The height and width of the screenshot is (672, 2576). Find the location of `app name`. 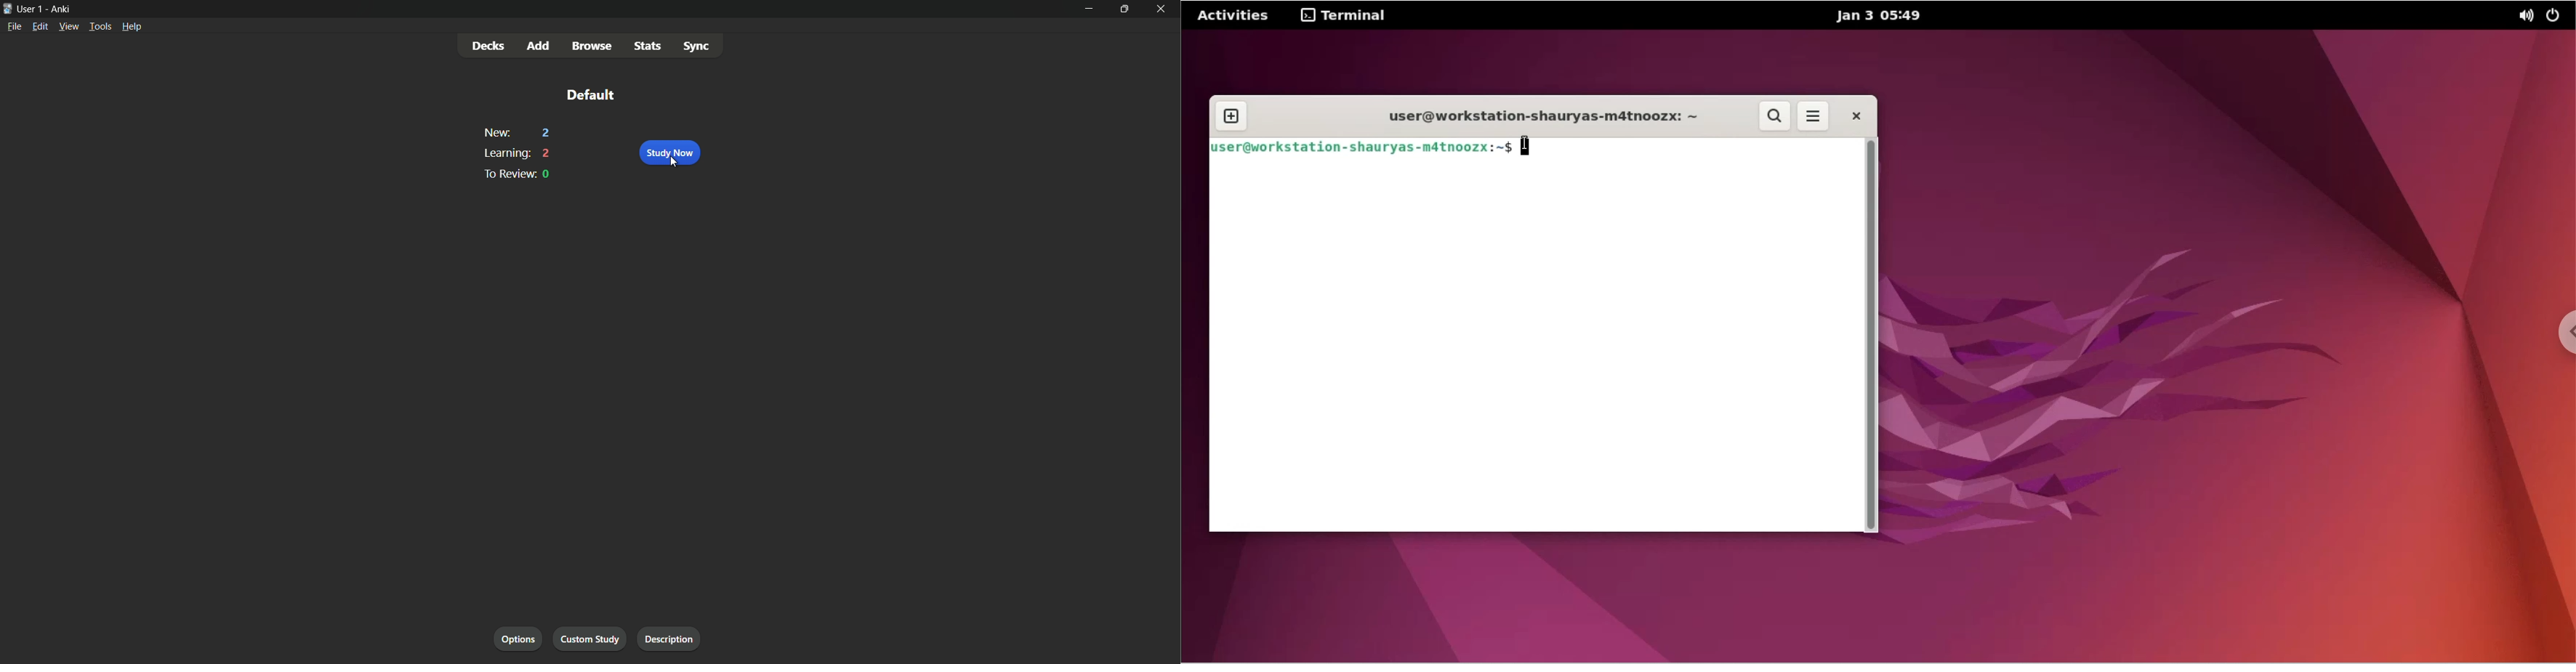

app name is located at coordinates (60, 10).